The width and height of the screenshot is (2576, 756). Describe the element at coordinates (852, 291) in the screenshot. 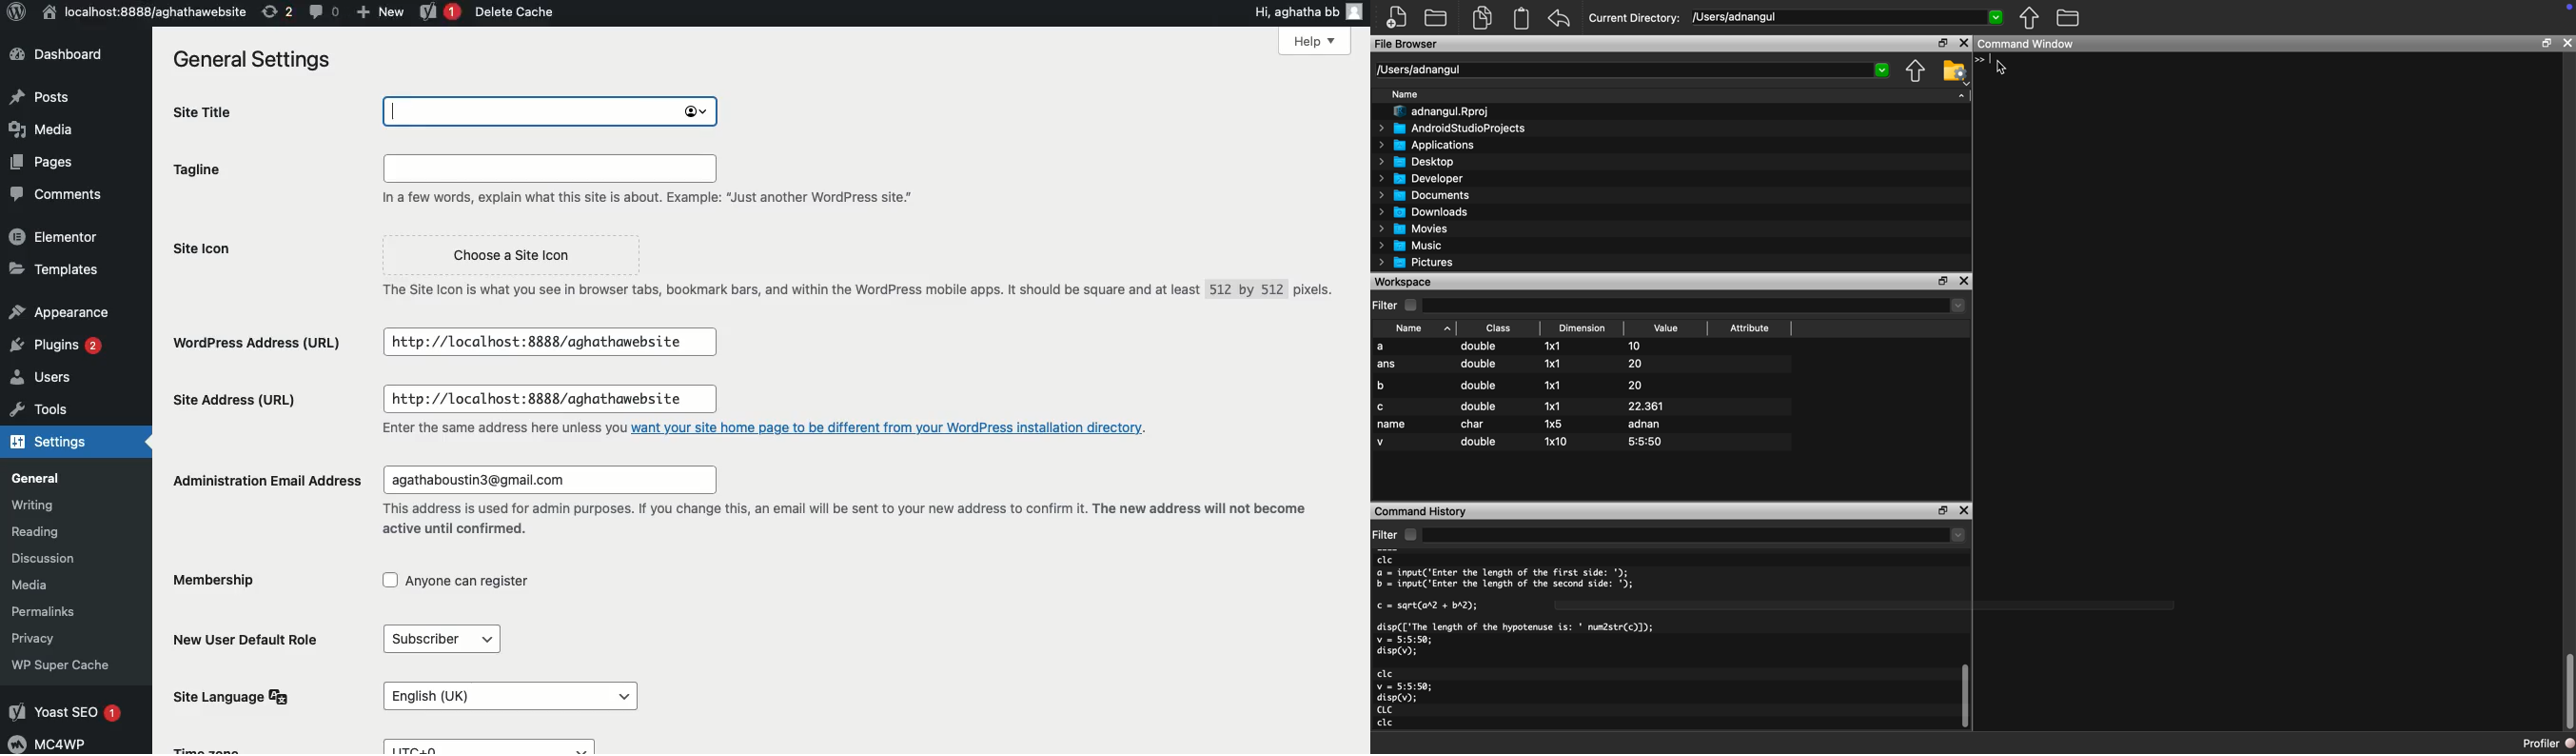

I see `The Site Icon is what you see in browser tabs, bookmark bars, and within the WordPress mobile apps. It should be square and at least 512 by 512 pixels.` at that location.